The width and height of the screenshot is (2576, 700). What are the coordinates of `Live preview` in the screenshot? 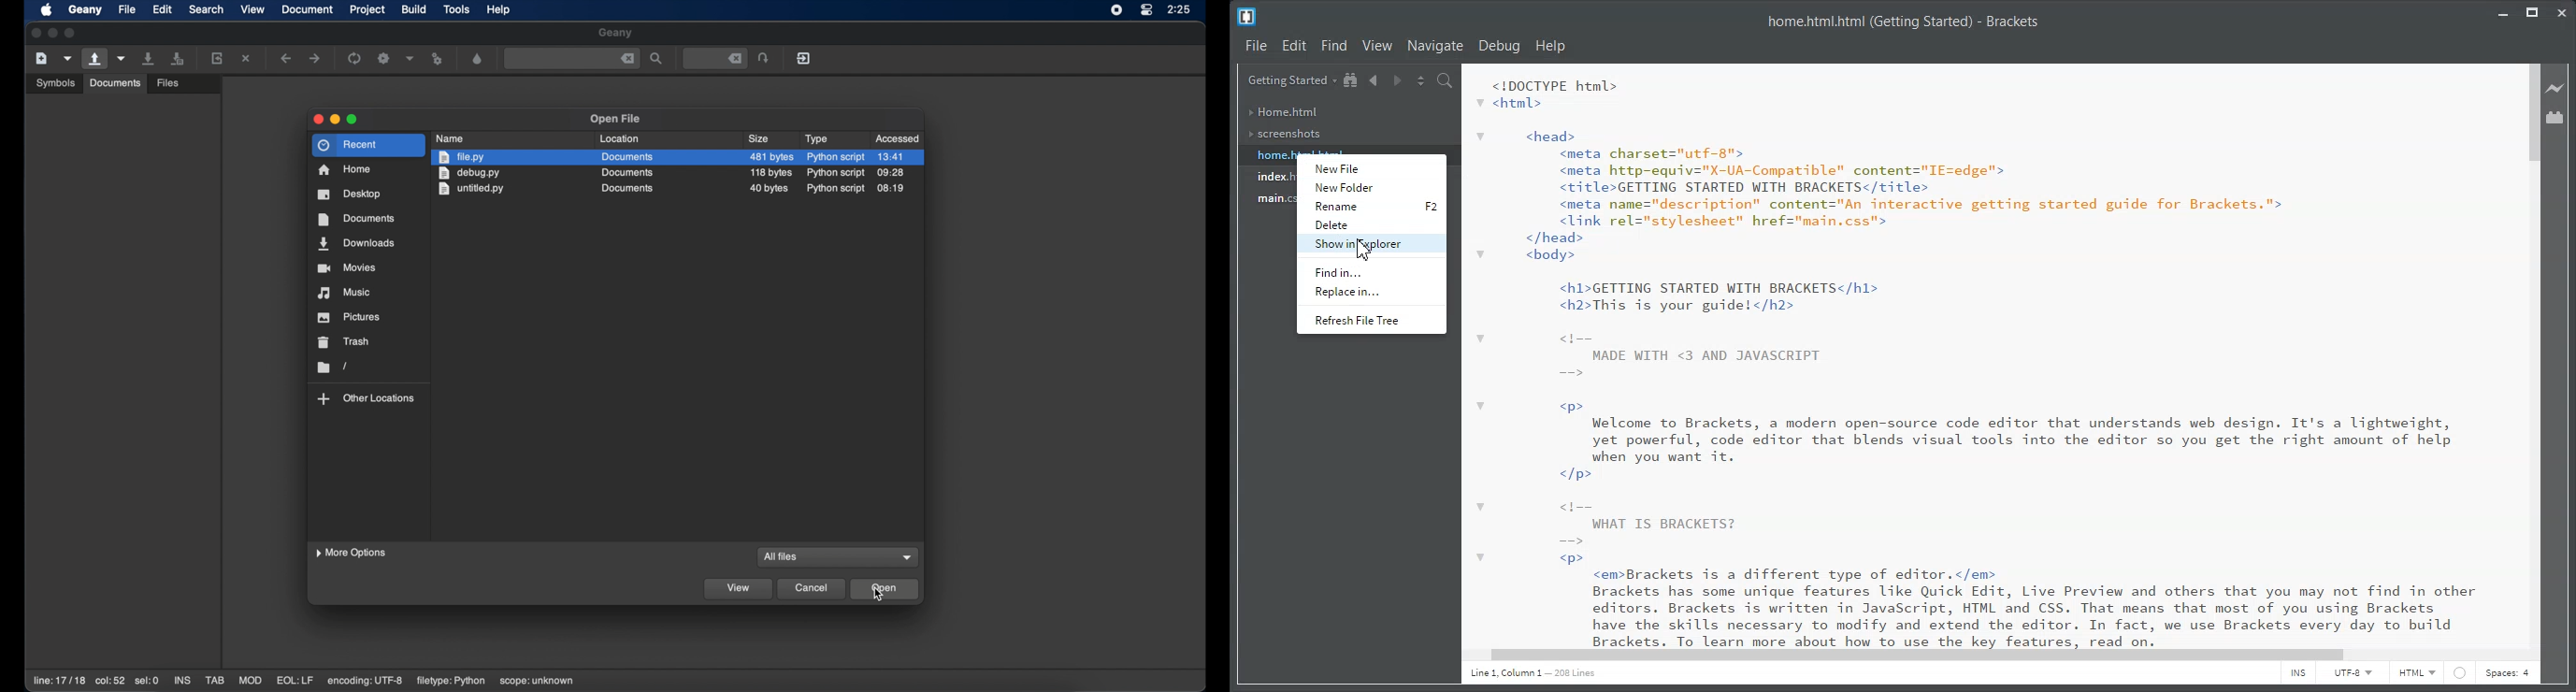 It's located at (2556, 88).